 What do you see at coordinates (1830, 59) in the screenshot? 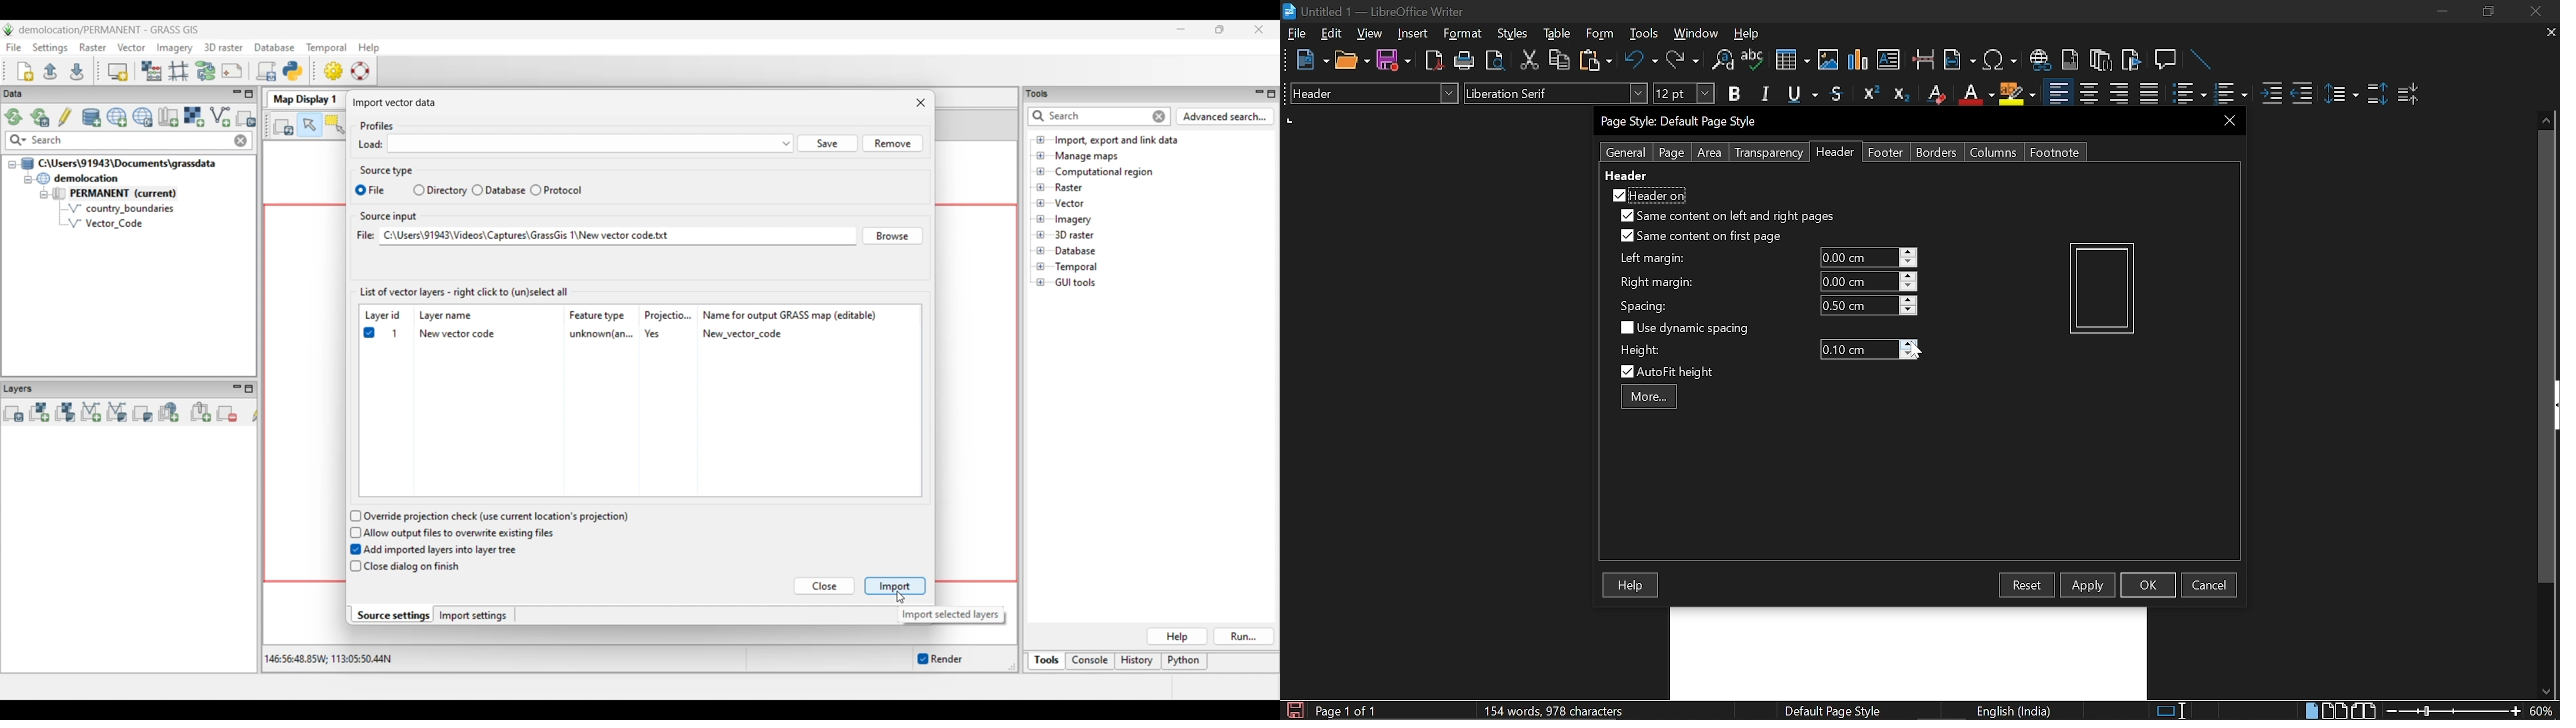
I see `Insert image` at bounding box center [1830, 59].